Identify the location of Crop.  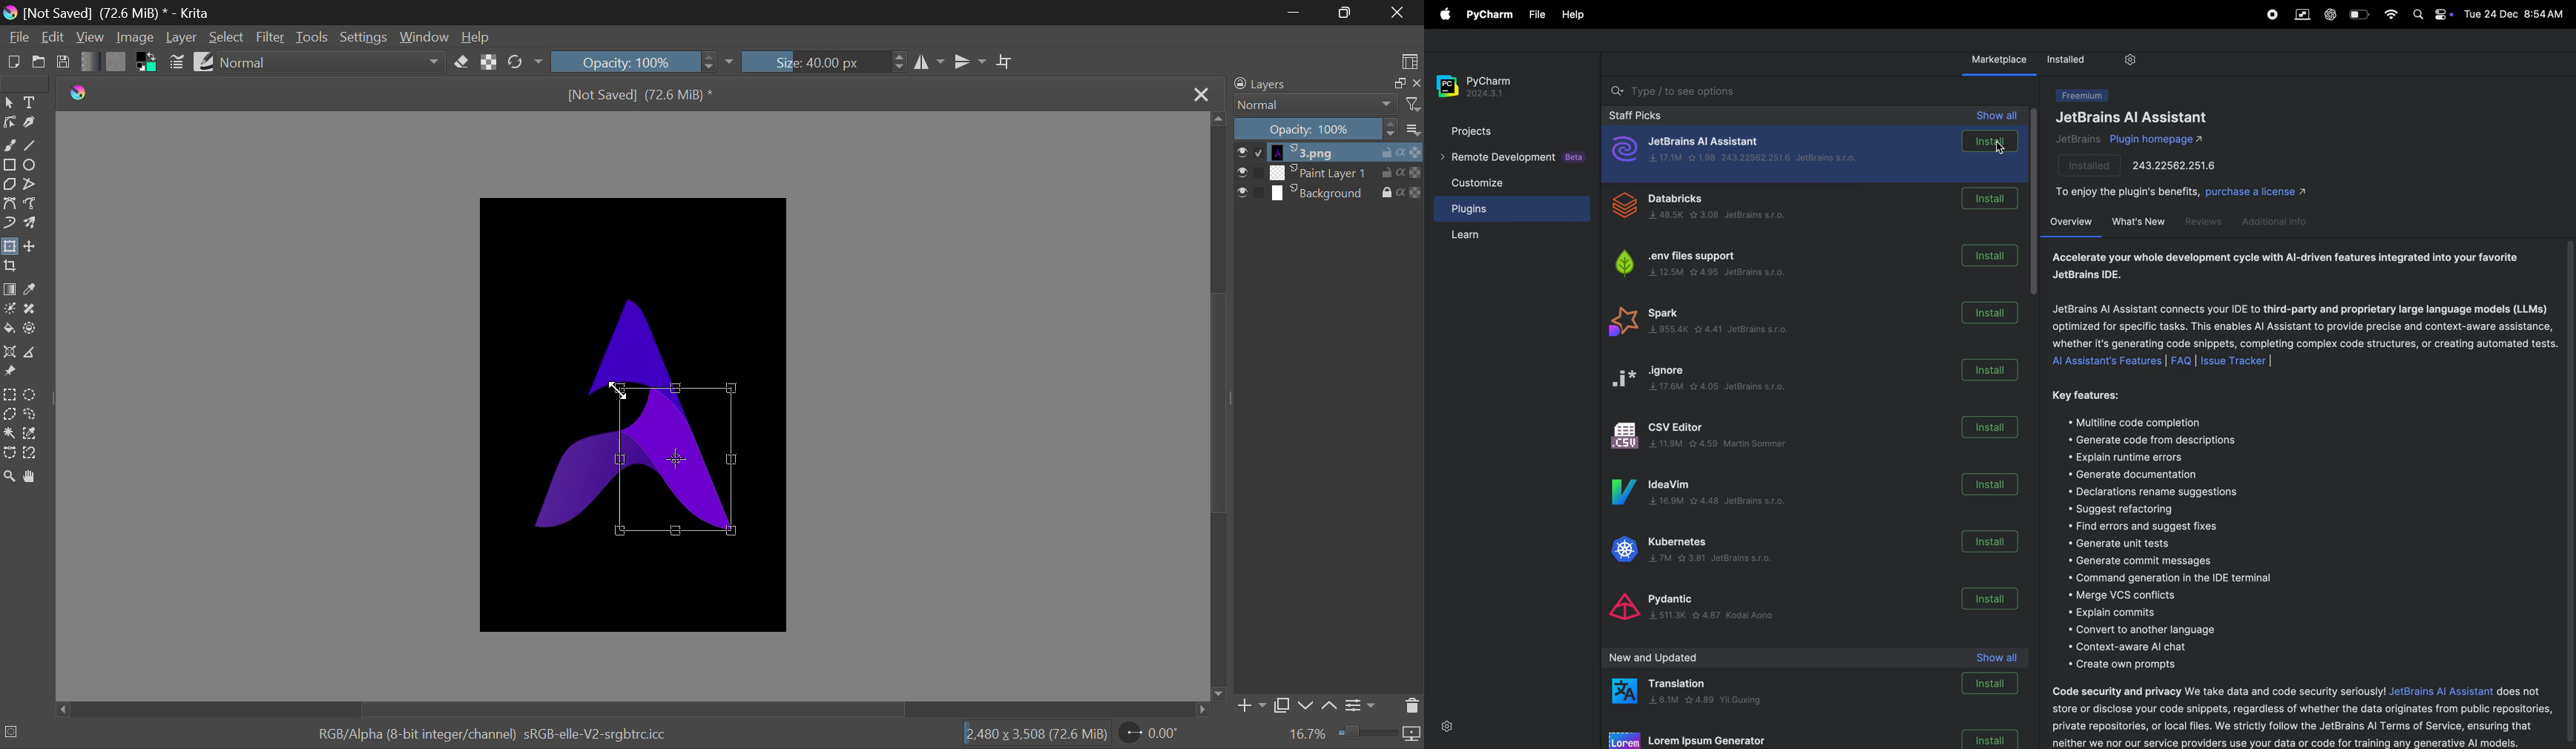
(1007, 63).